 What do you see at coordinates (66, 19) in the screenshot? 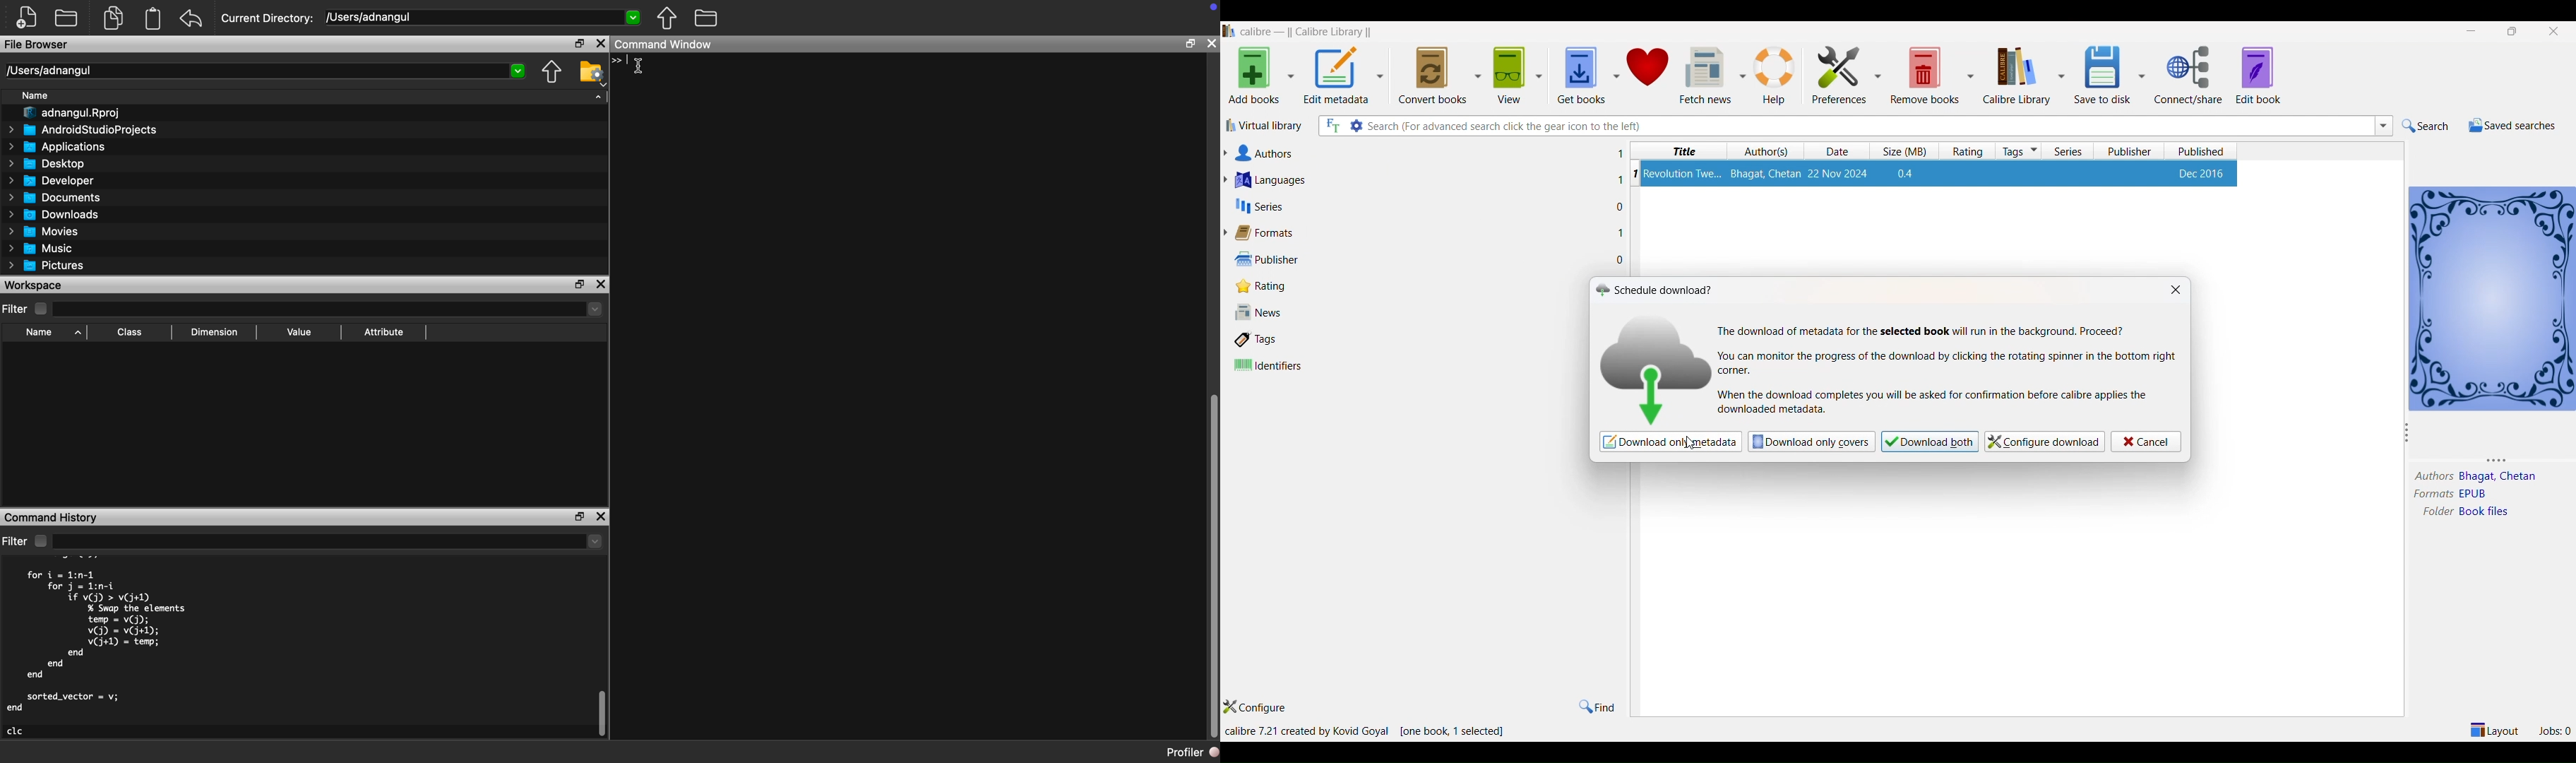
I see `Folder` at bounding box center [66, 19].